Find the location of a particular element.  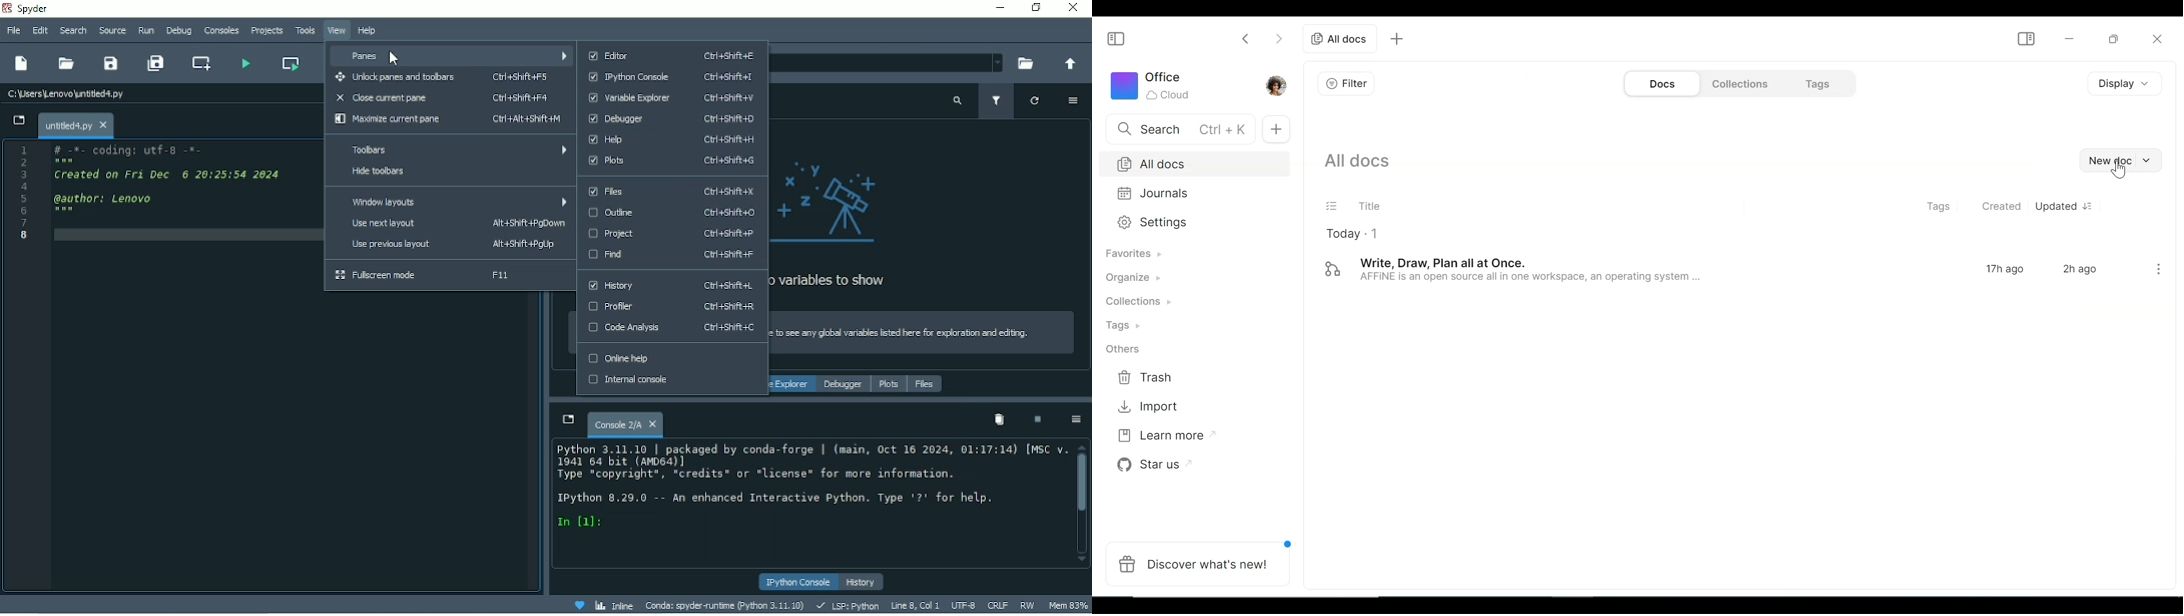

Debugger is located at coordinates (843, 385).